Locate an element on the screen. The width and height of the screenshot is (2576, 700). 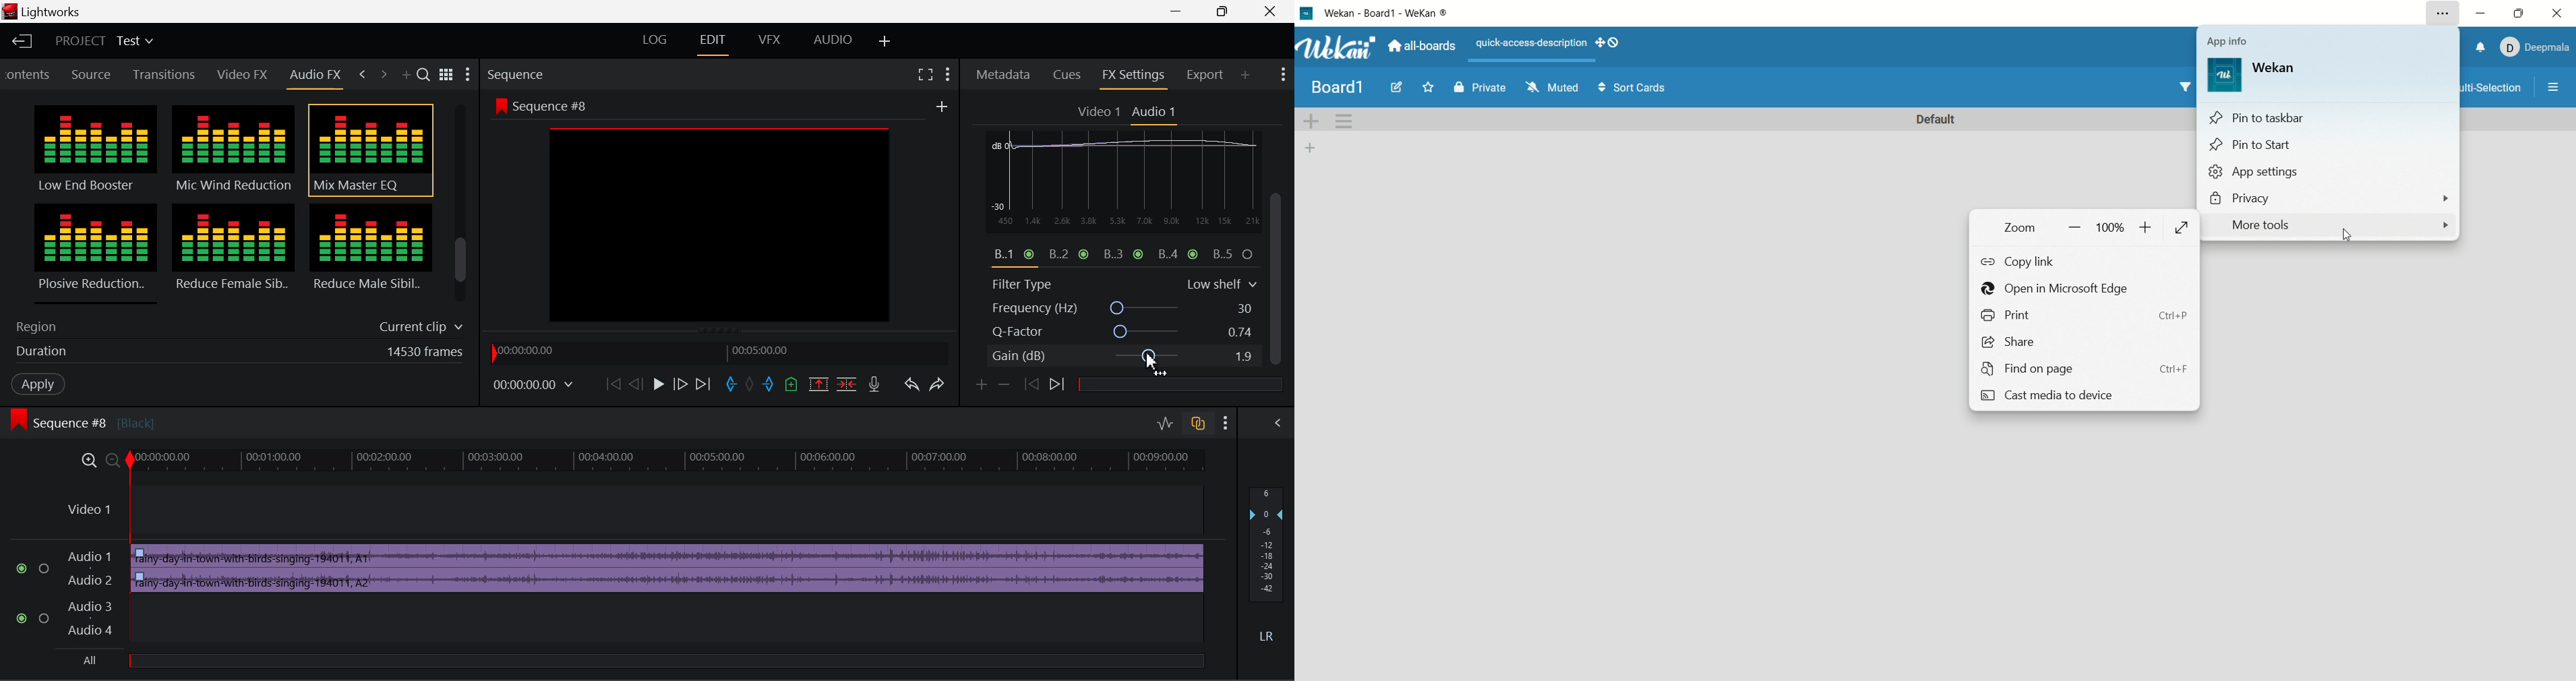
Filter Type is located at coordinates (1124, 283).